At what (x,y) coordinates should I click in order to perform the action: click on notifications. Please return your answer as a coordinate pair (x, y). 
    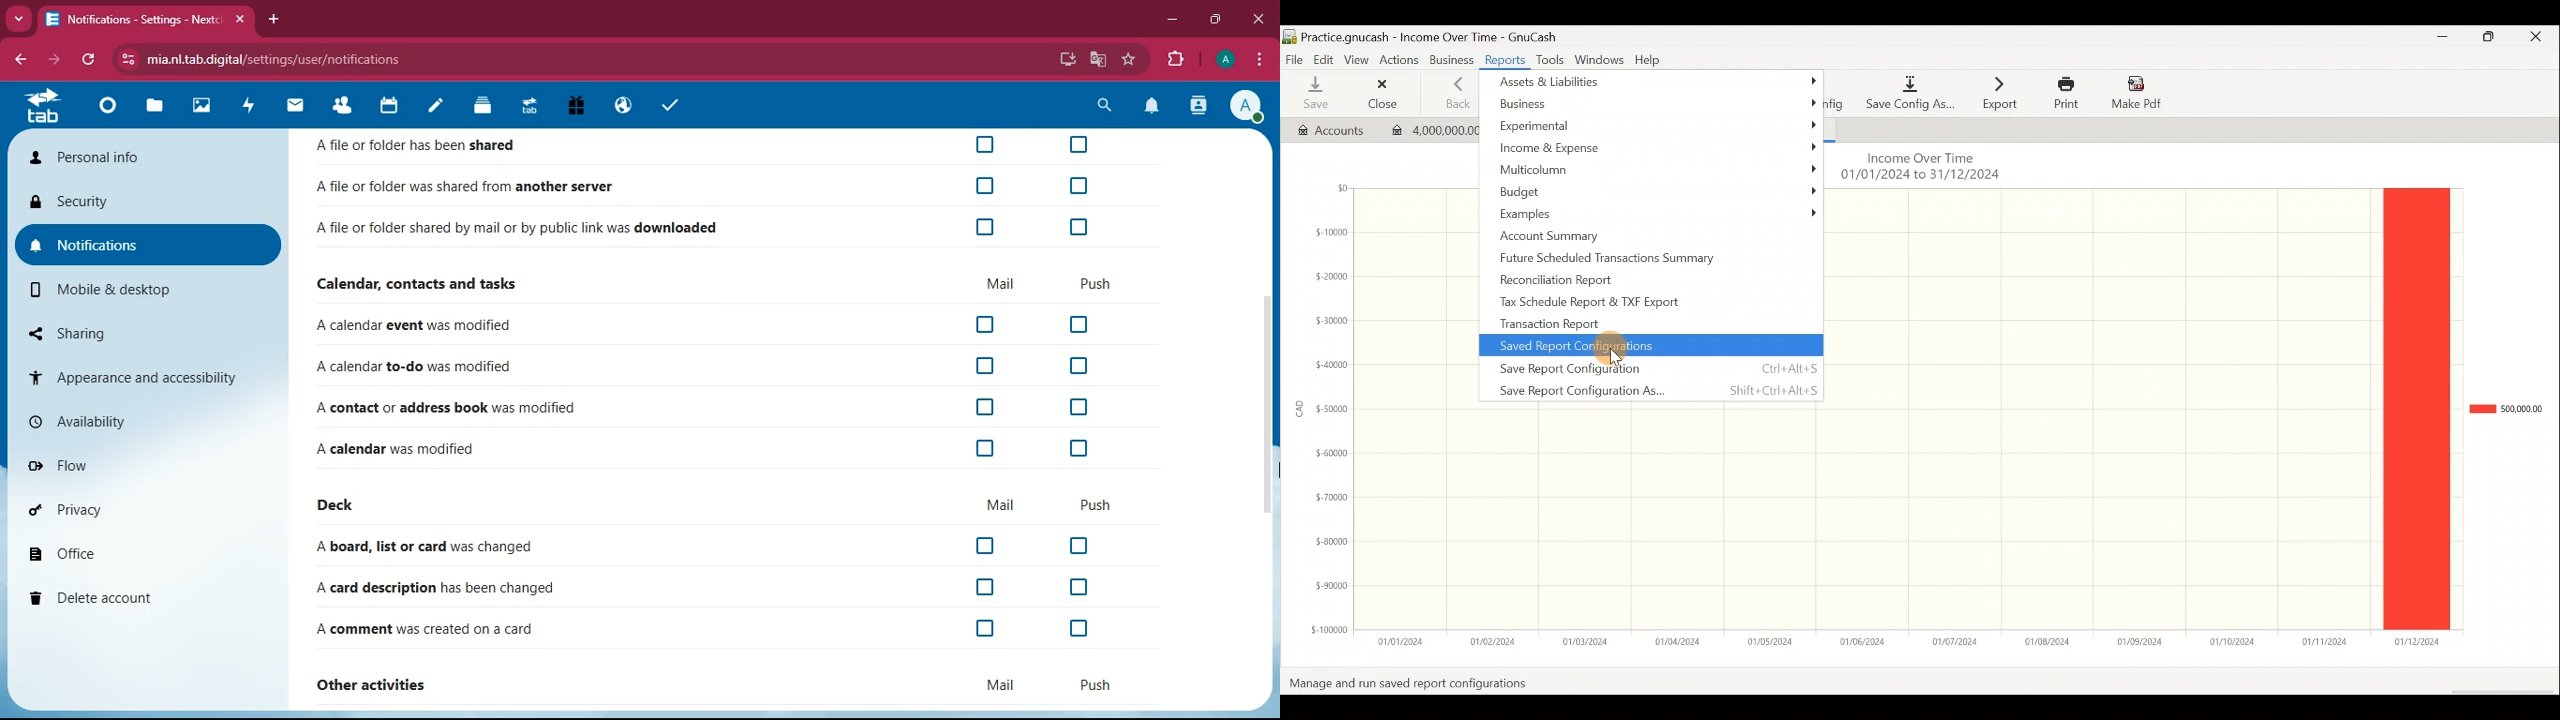
    Looking at the image, I should click on (1149, 107).